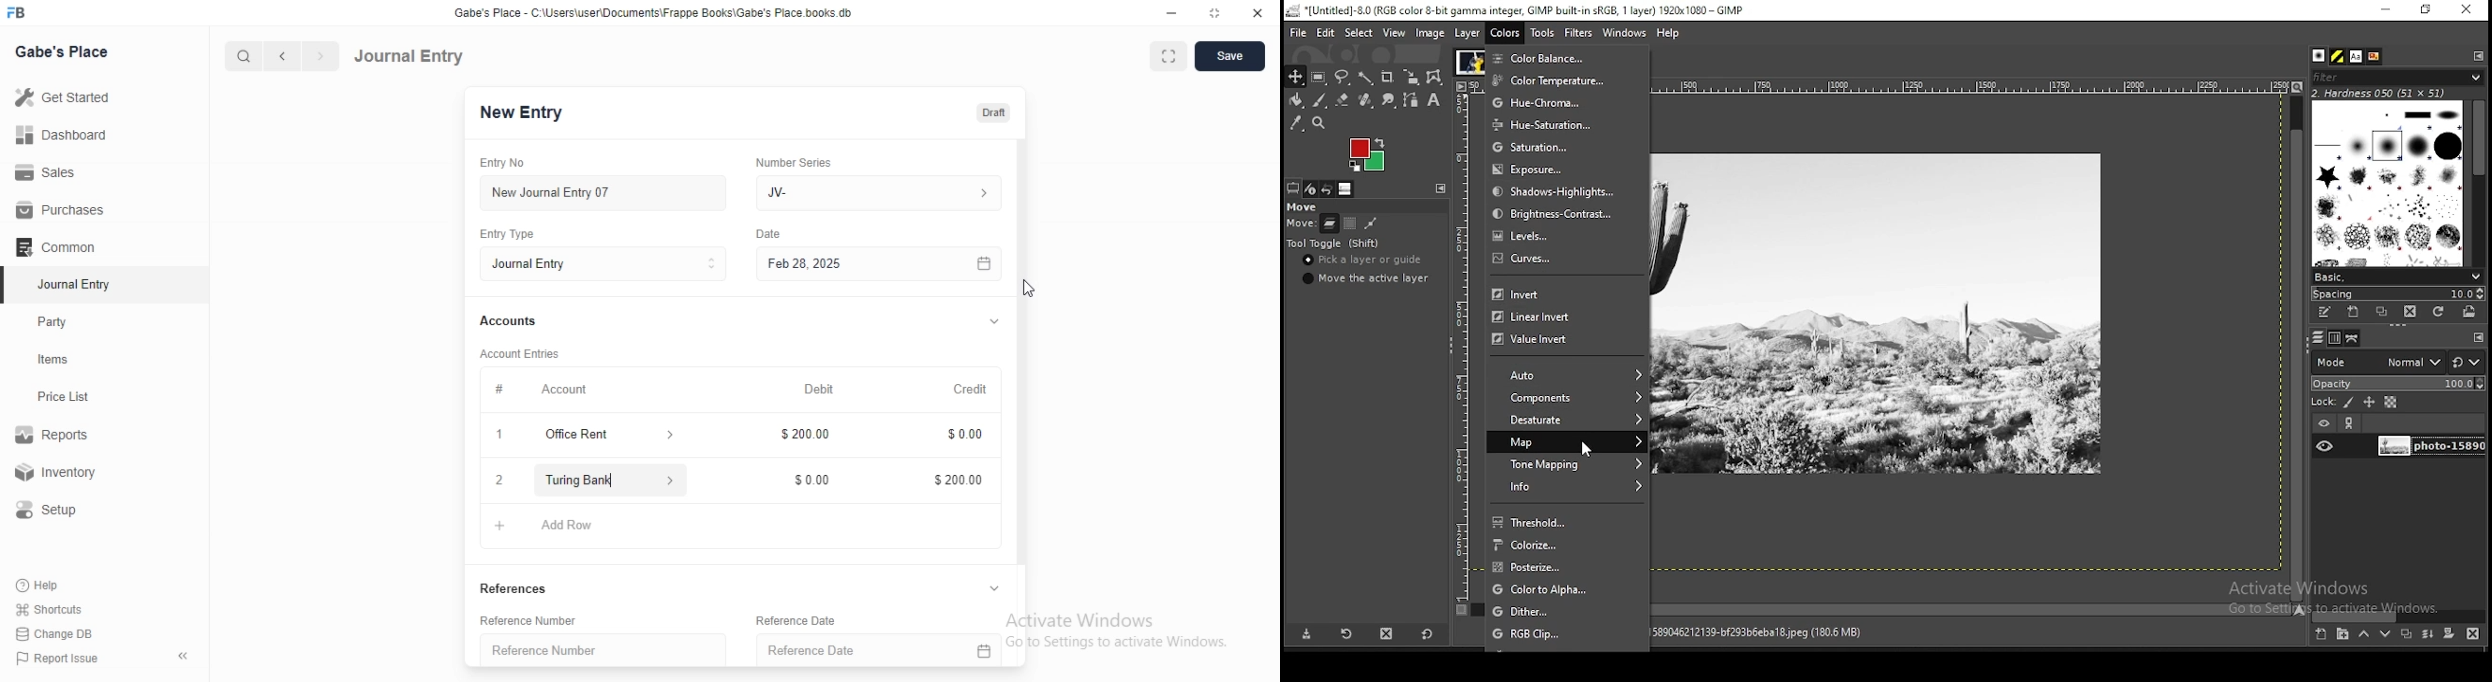 The width and height of the screenshot is (2492, 700). What do you see at coordinates (614, 480) in the screenshot?
I see `cursor` at bounding box center [614, 480].